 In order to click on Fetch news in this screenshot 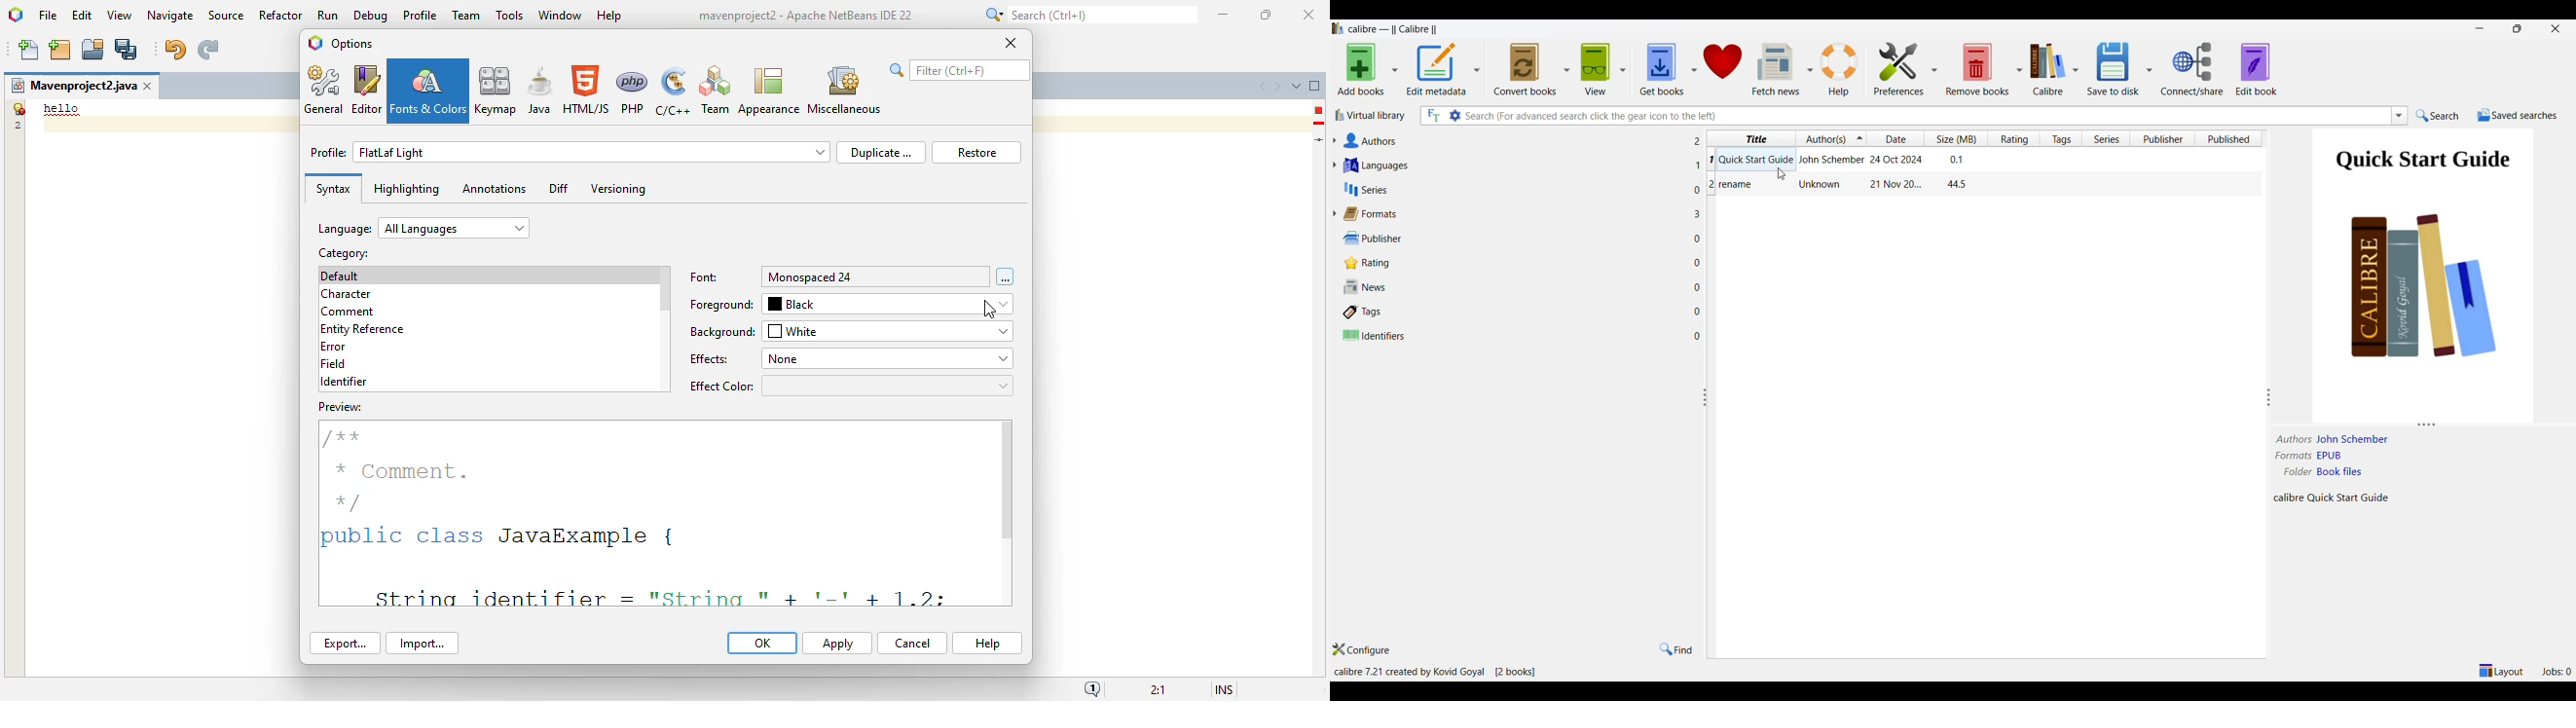, I will do `click(1776, 68)`.